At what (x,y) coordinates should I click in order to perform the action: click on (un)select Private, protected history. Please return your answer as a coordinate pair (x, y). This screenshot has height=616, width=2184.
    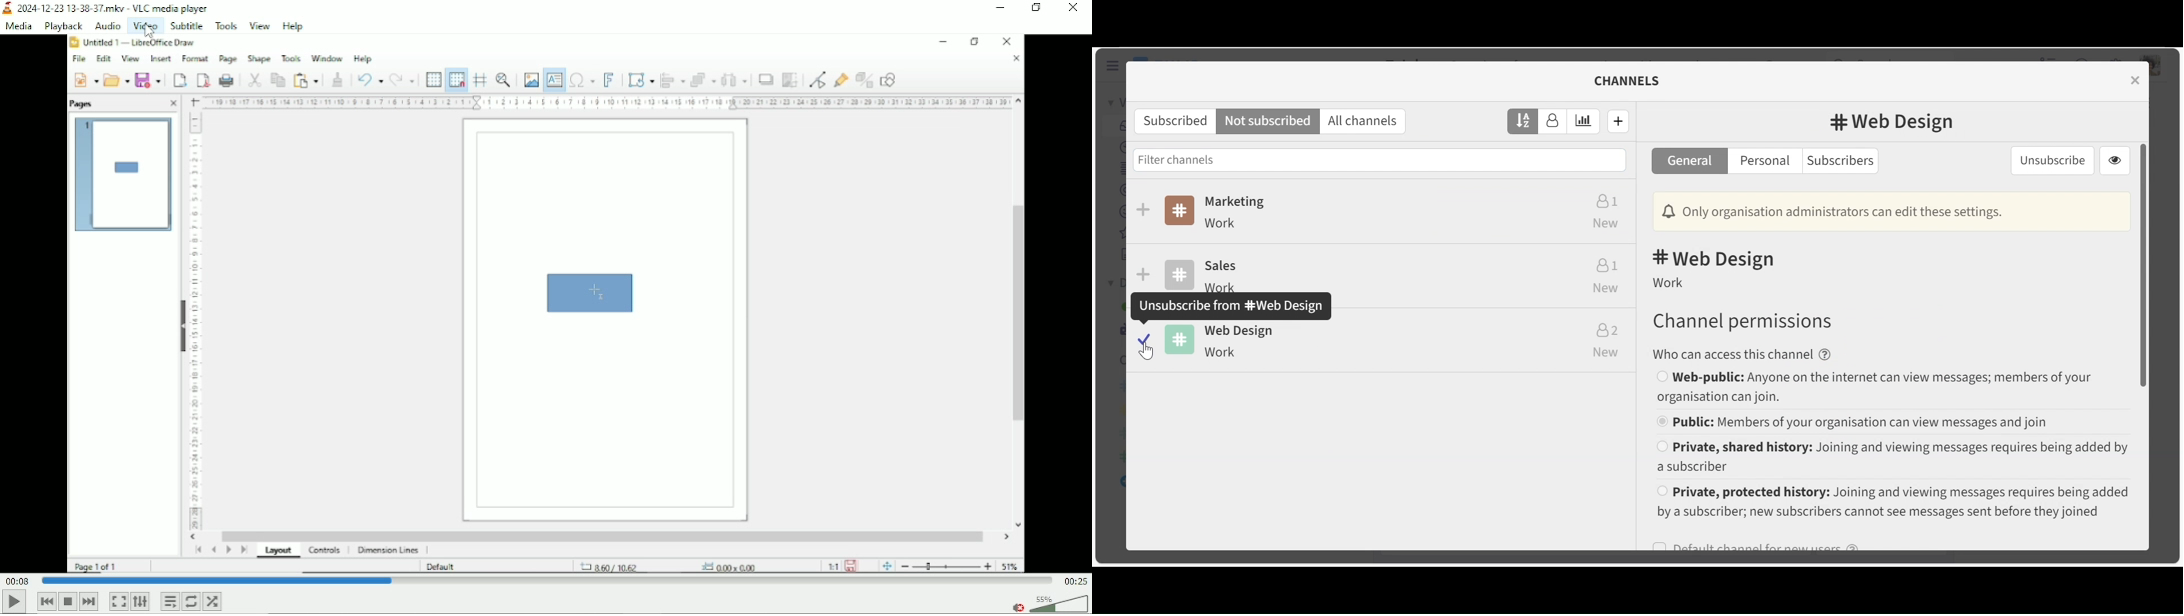
    Looking at the image, I should click on (1892, 503).